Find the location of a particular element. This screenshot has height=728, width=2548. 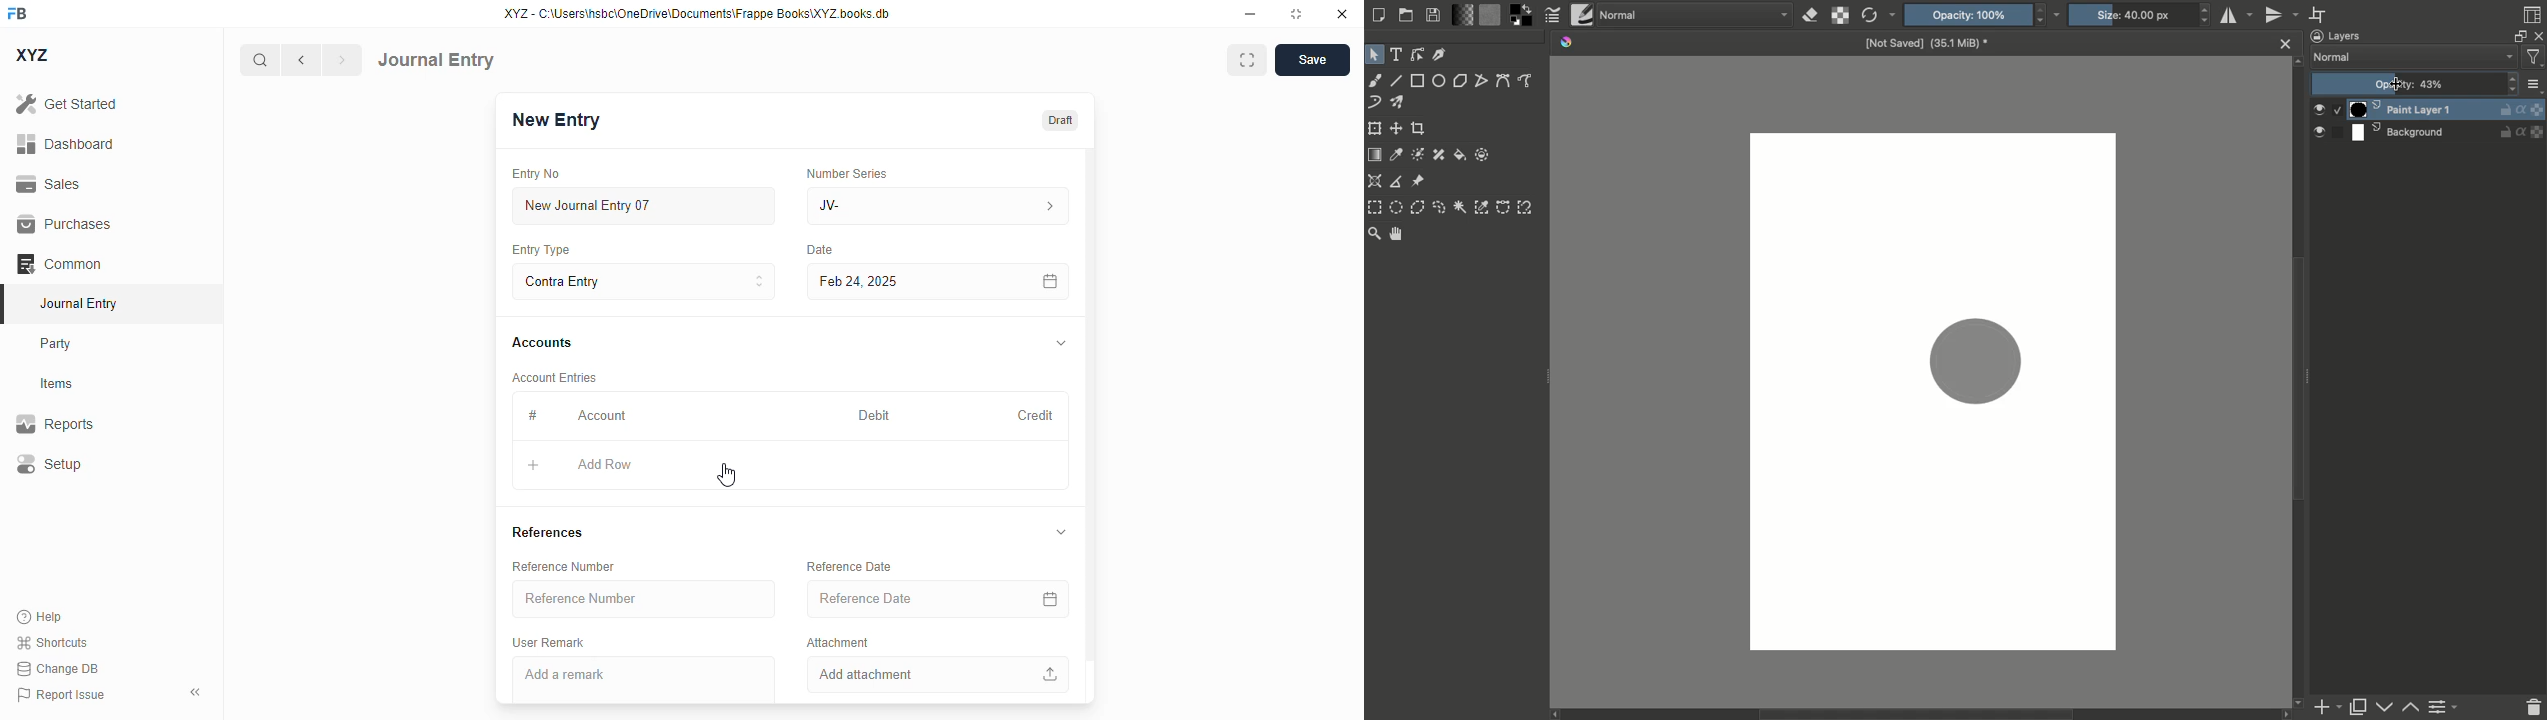

XYZ is located at coordinates (31, 55).